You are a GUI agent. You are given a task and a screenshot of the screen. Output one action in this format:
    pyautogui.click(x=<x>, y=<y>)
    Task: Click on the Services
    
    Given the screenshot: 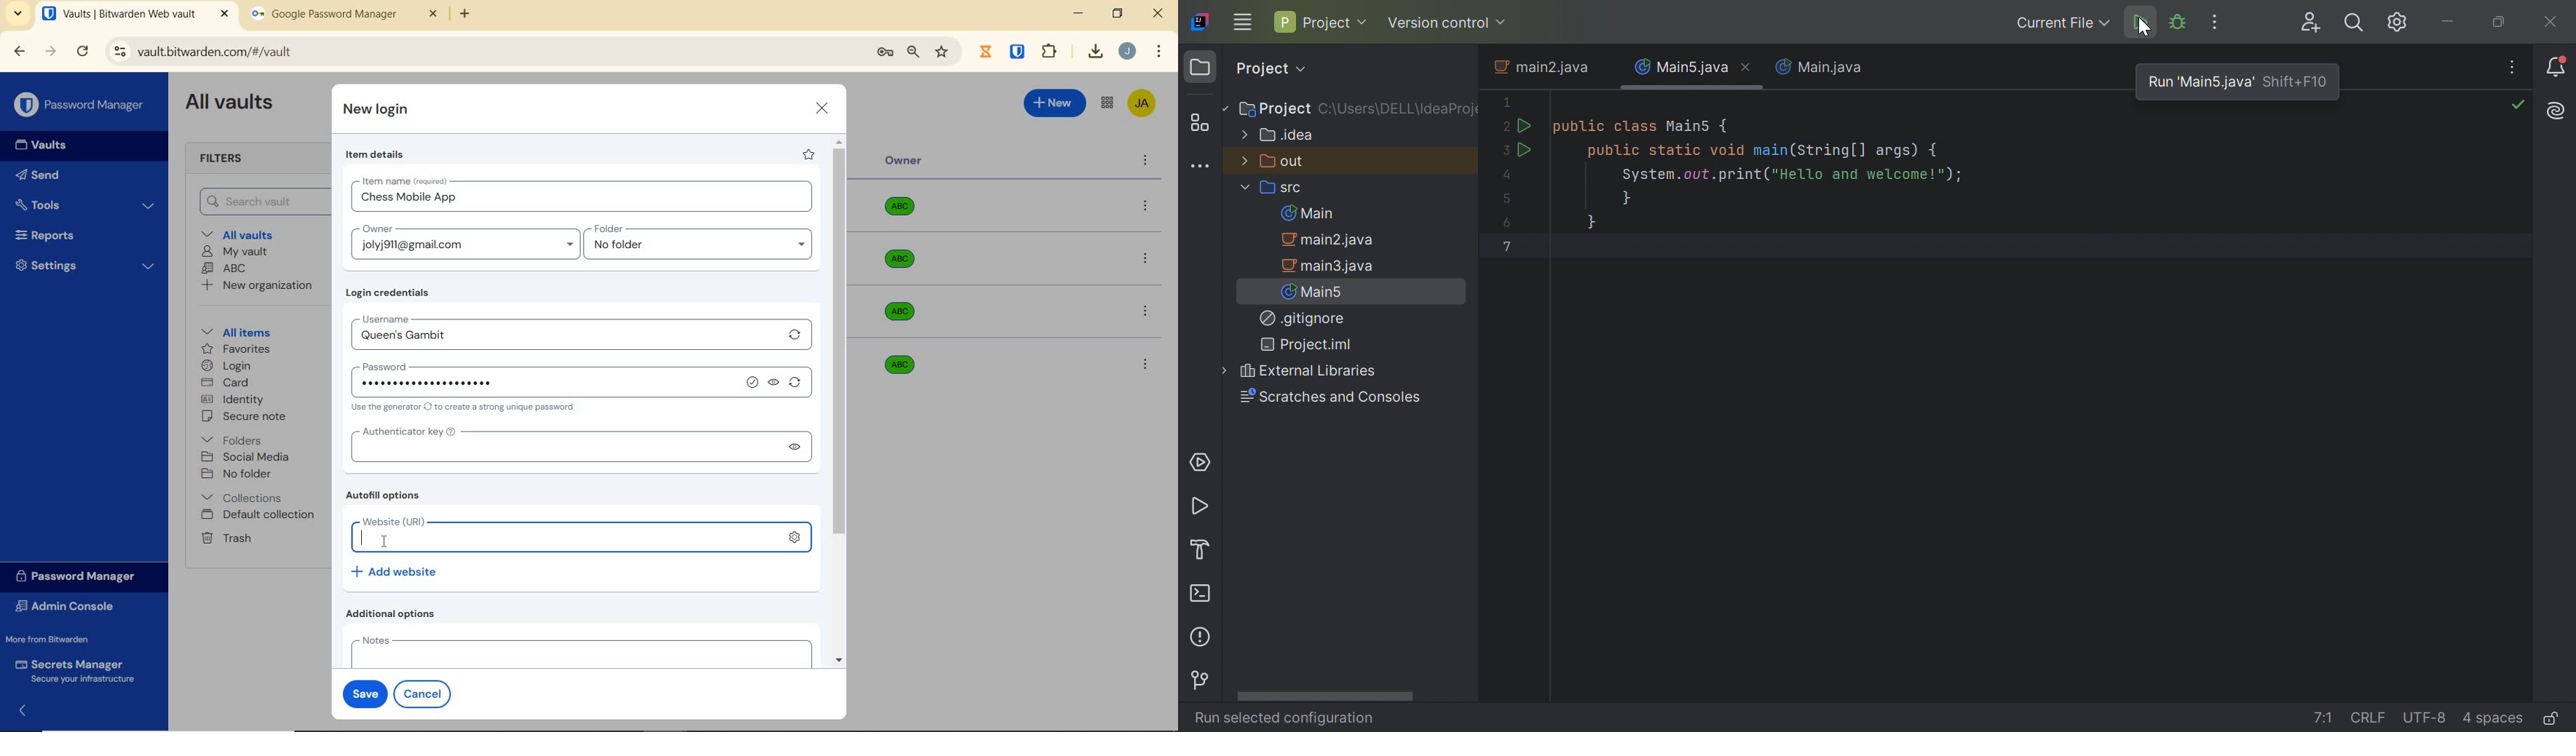 What is the action you would take?
    pyautogui.click(x=1200, y=460)
    